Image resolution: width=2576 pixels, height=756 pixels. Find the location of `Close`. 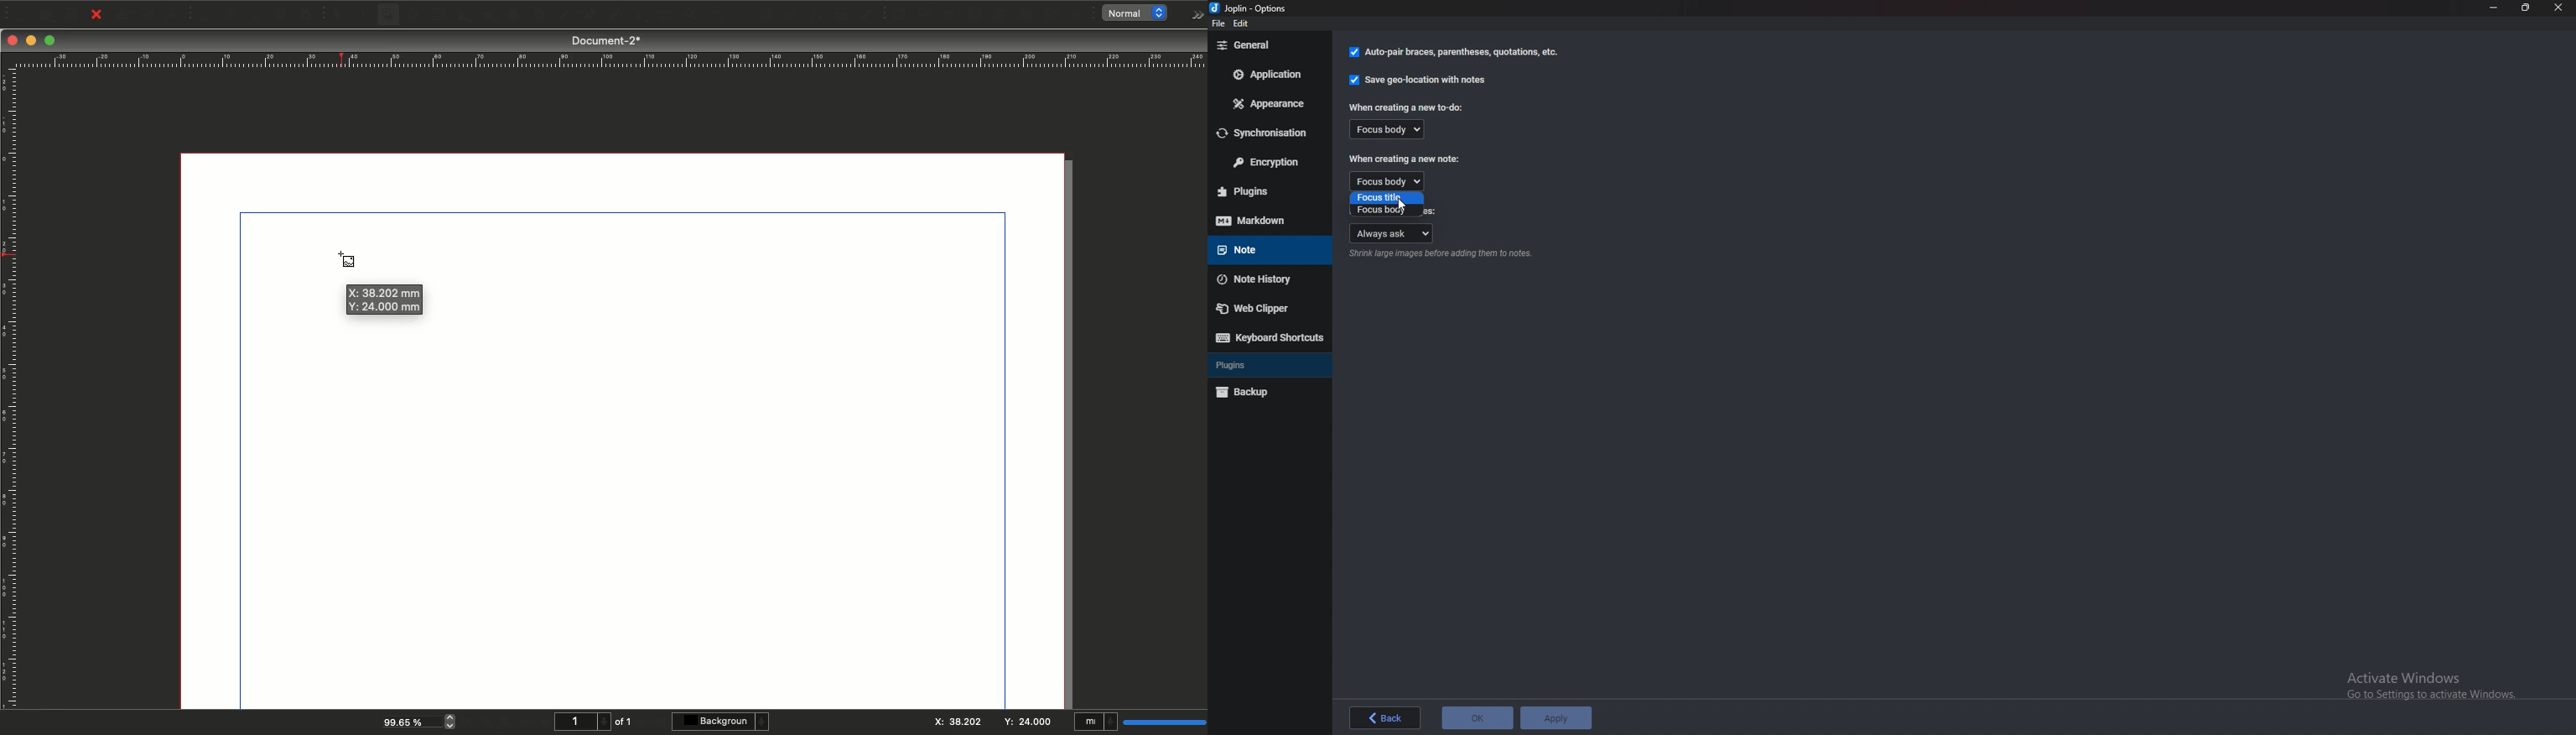

Close is located at coordinates (2558, 7).